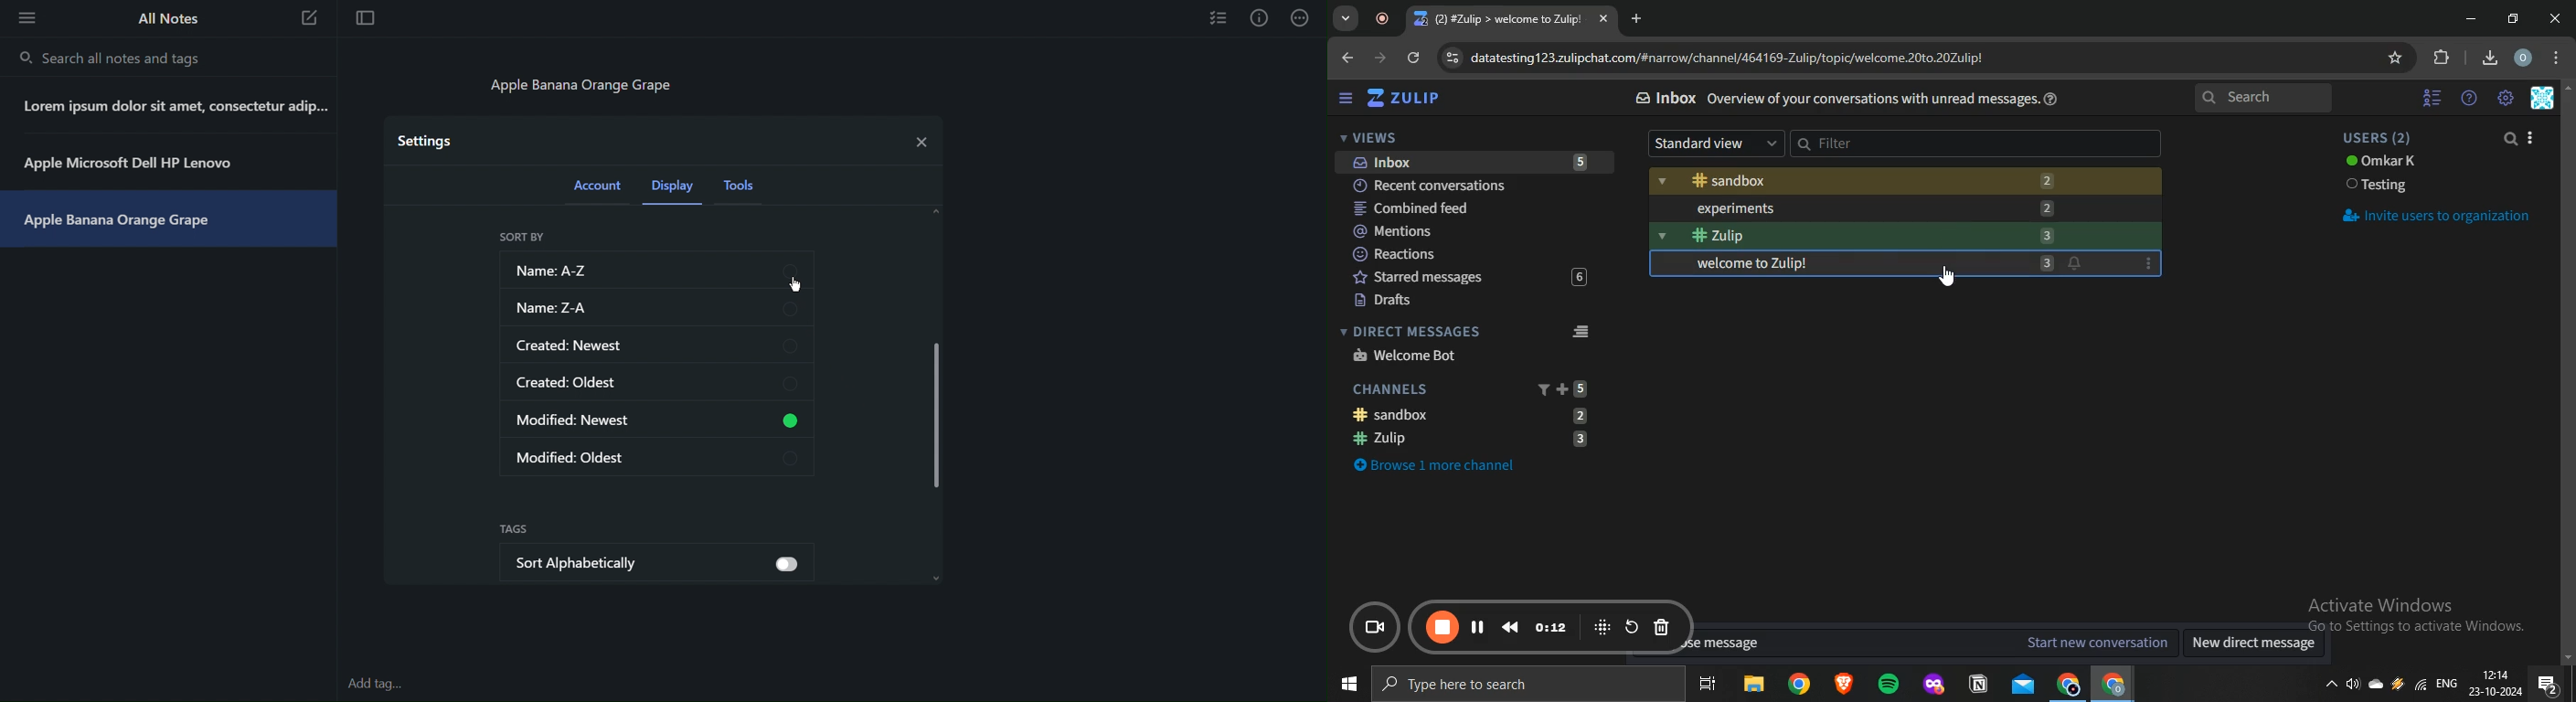 The image size is (2576, 728). I want to click on Apple Banana Orange Grape, so click(131, 220).